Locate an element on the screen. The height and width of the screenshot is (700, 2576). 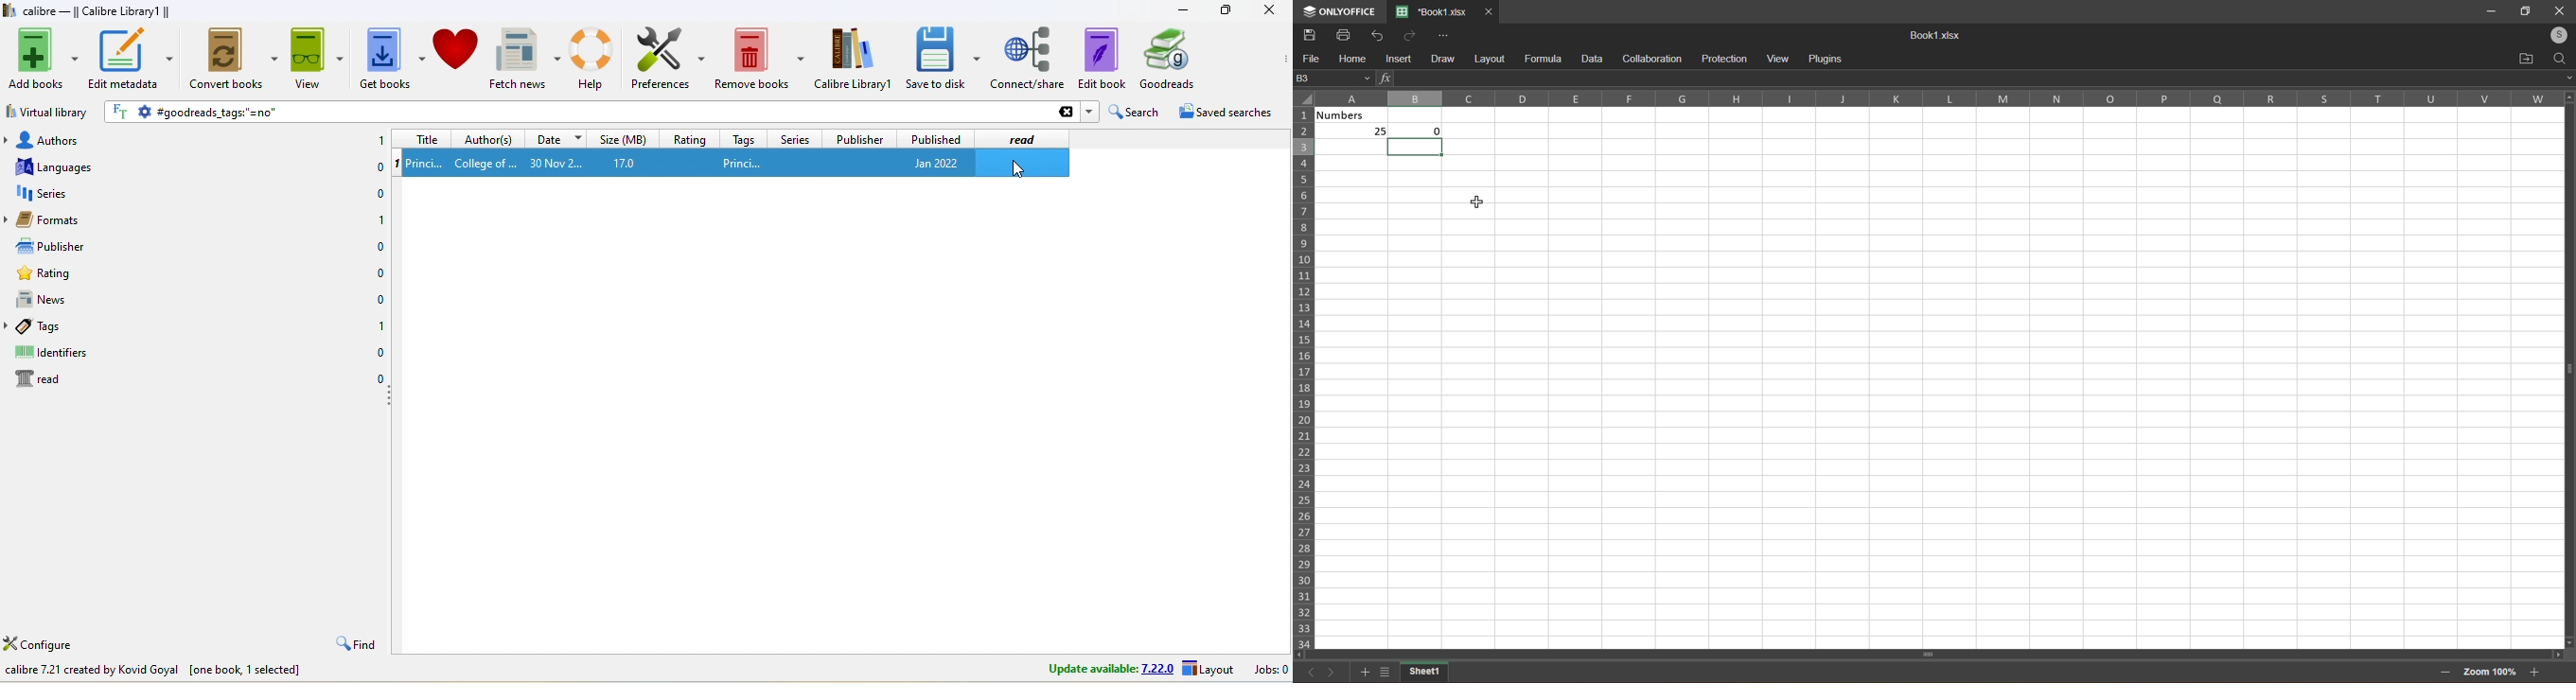
authors is located at coordinates (58, 140).